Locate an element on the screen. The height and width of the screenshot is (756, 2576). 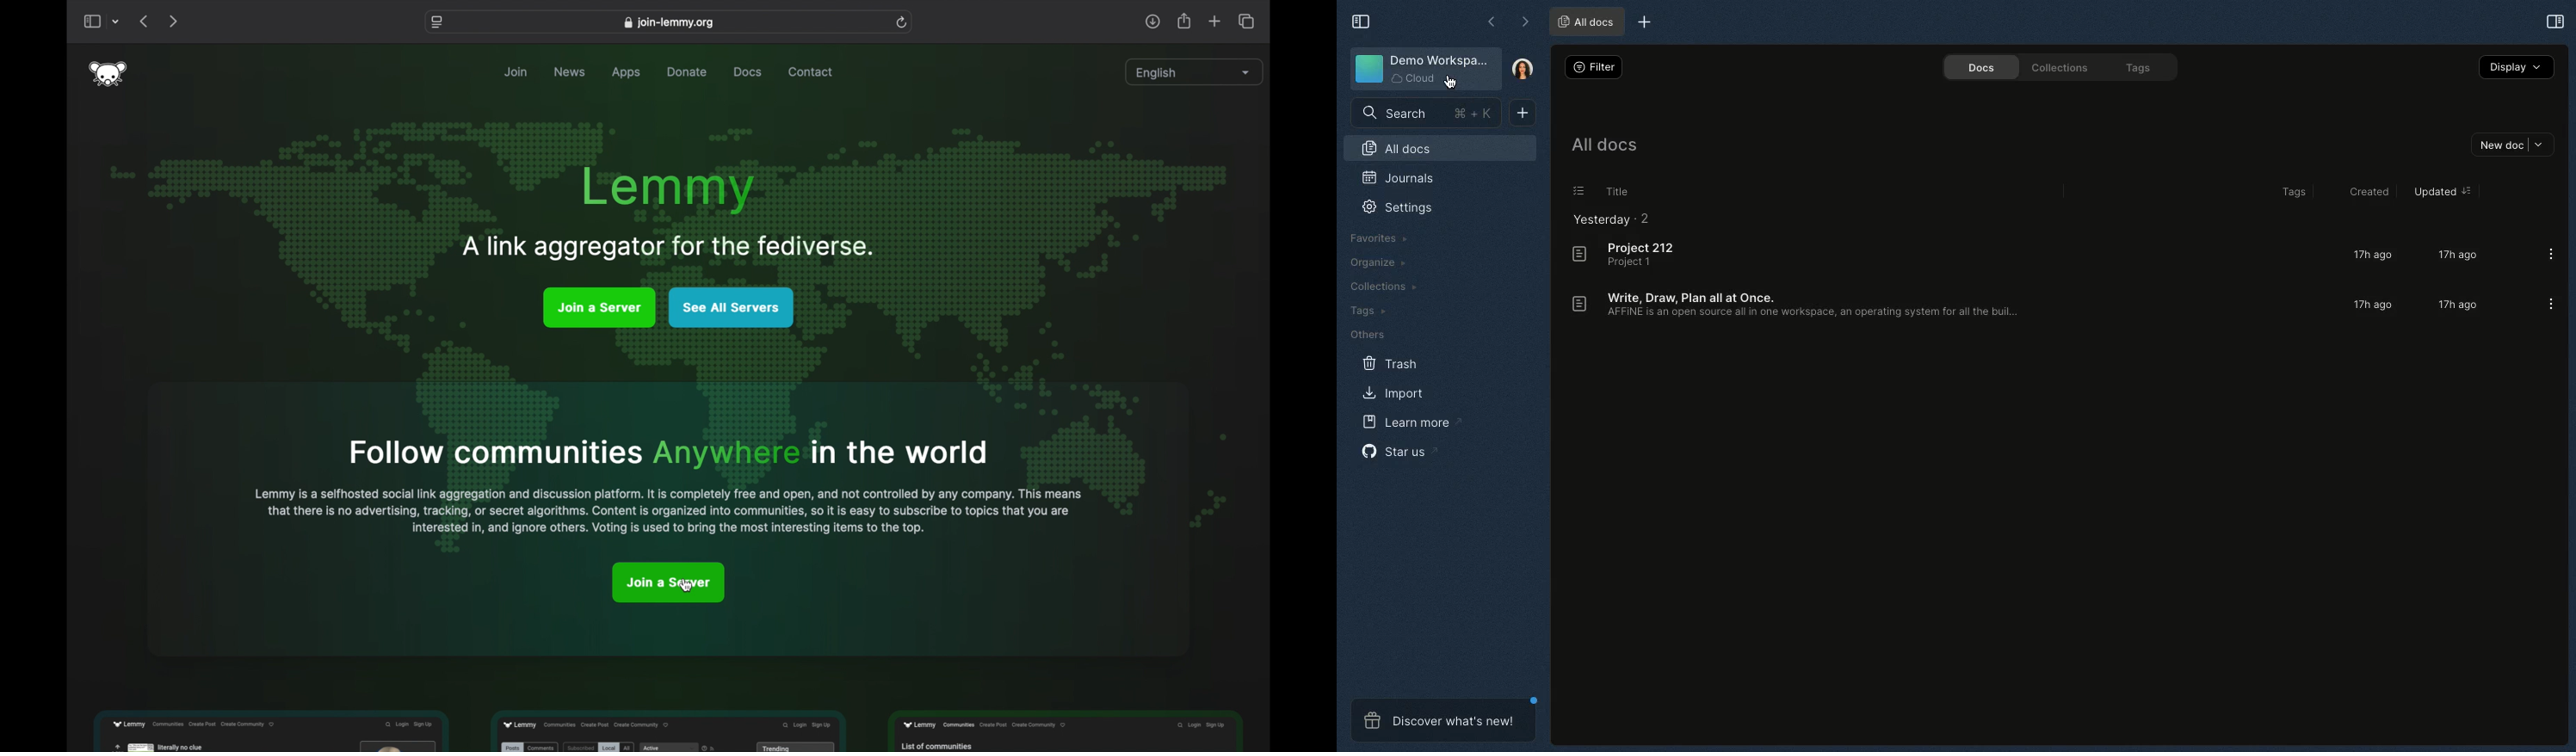
List view is located at coordinates (1579, 190).